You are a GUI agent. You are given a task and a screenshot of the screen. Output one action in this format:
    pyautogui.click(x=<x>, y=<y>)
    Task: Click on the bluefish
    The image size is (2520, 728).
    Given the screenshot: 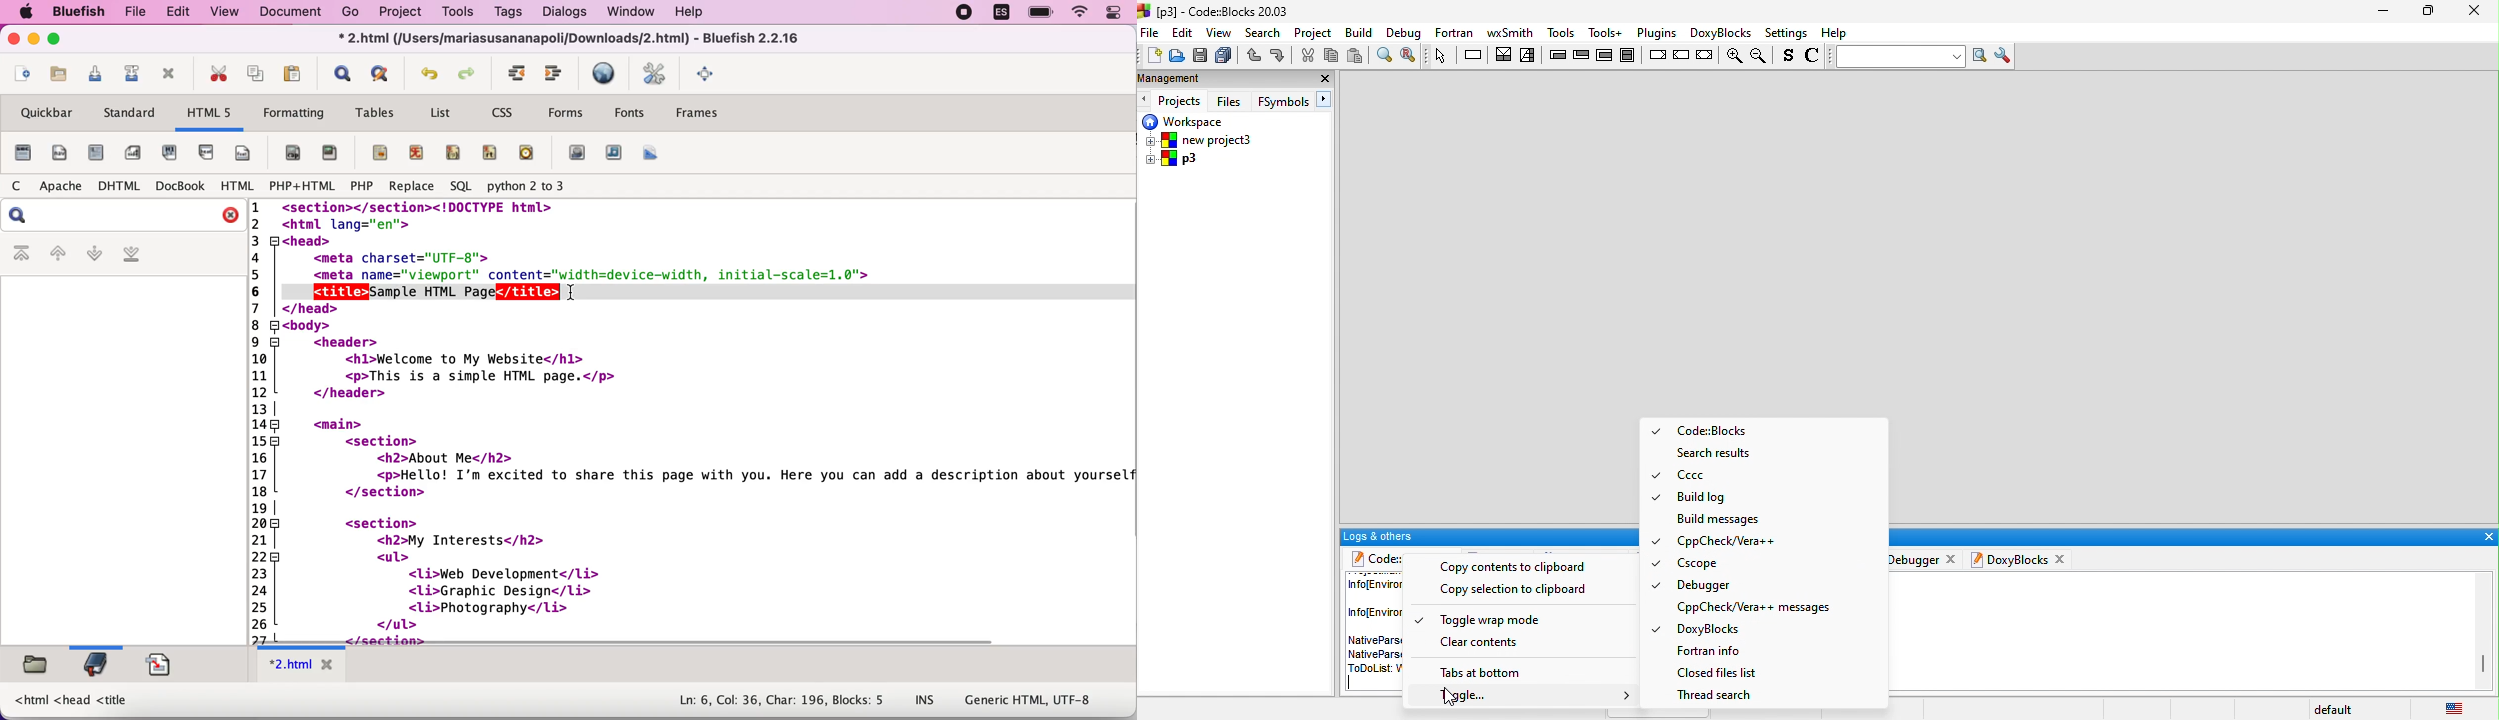 What is the action you would take?
    pyautogui.click(x=80, y=12)
    